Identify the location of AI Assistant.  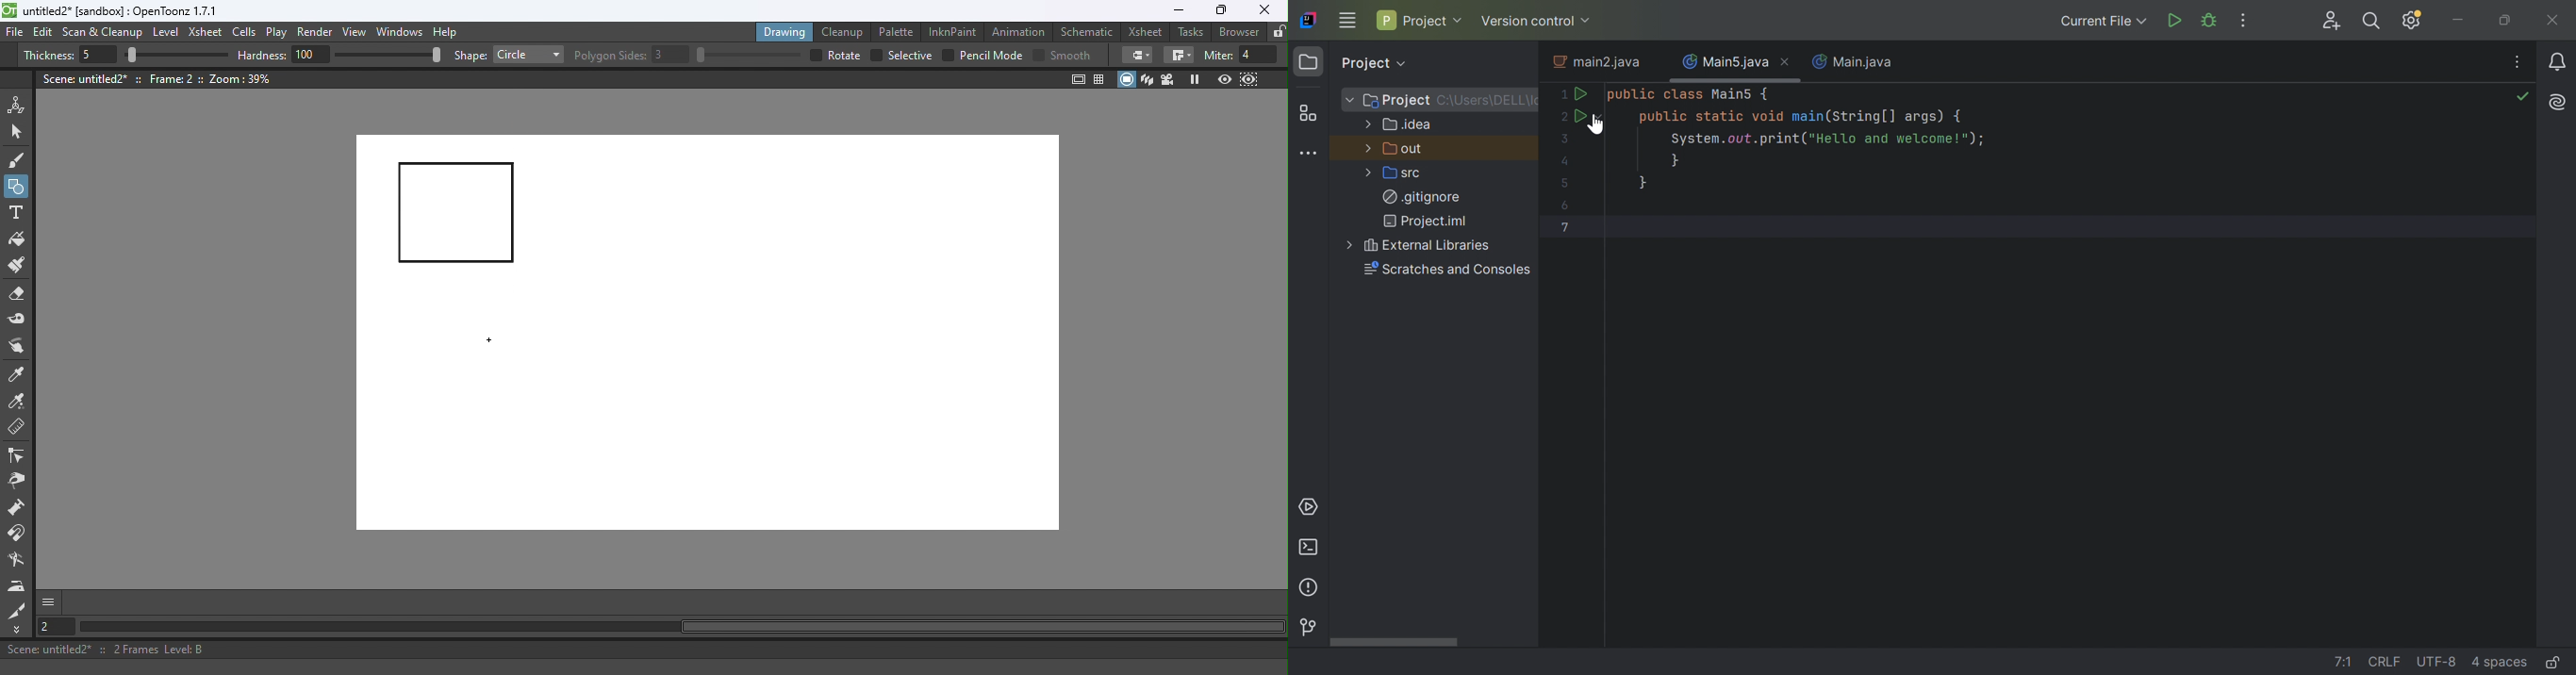
(2560, 101).